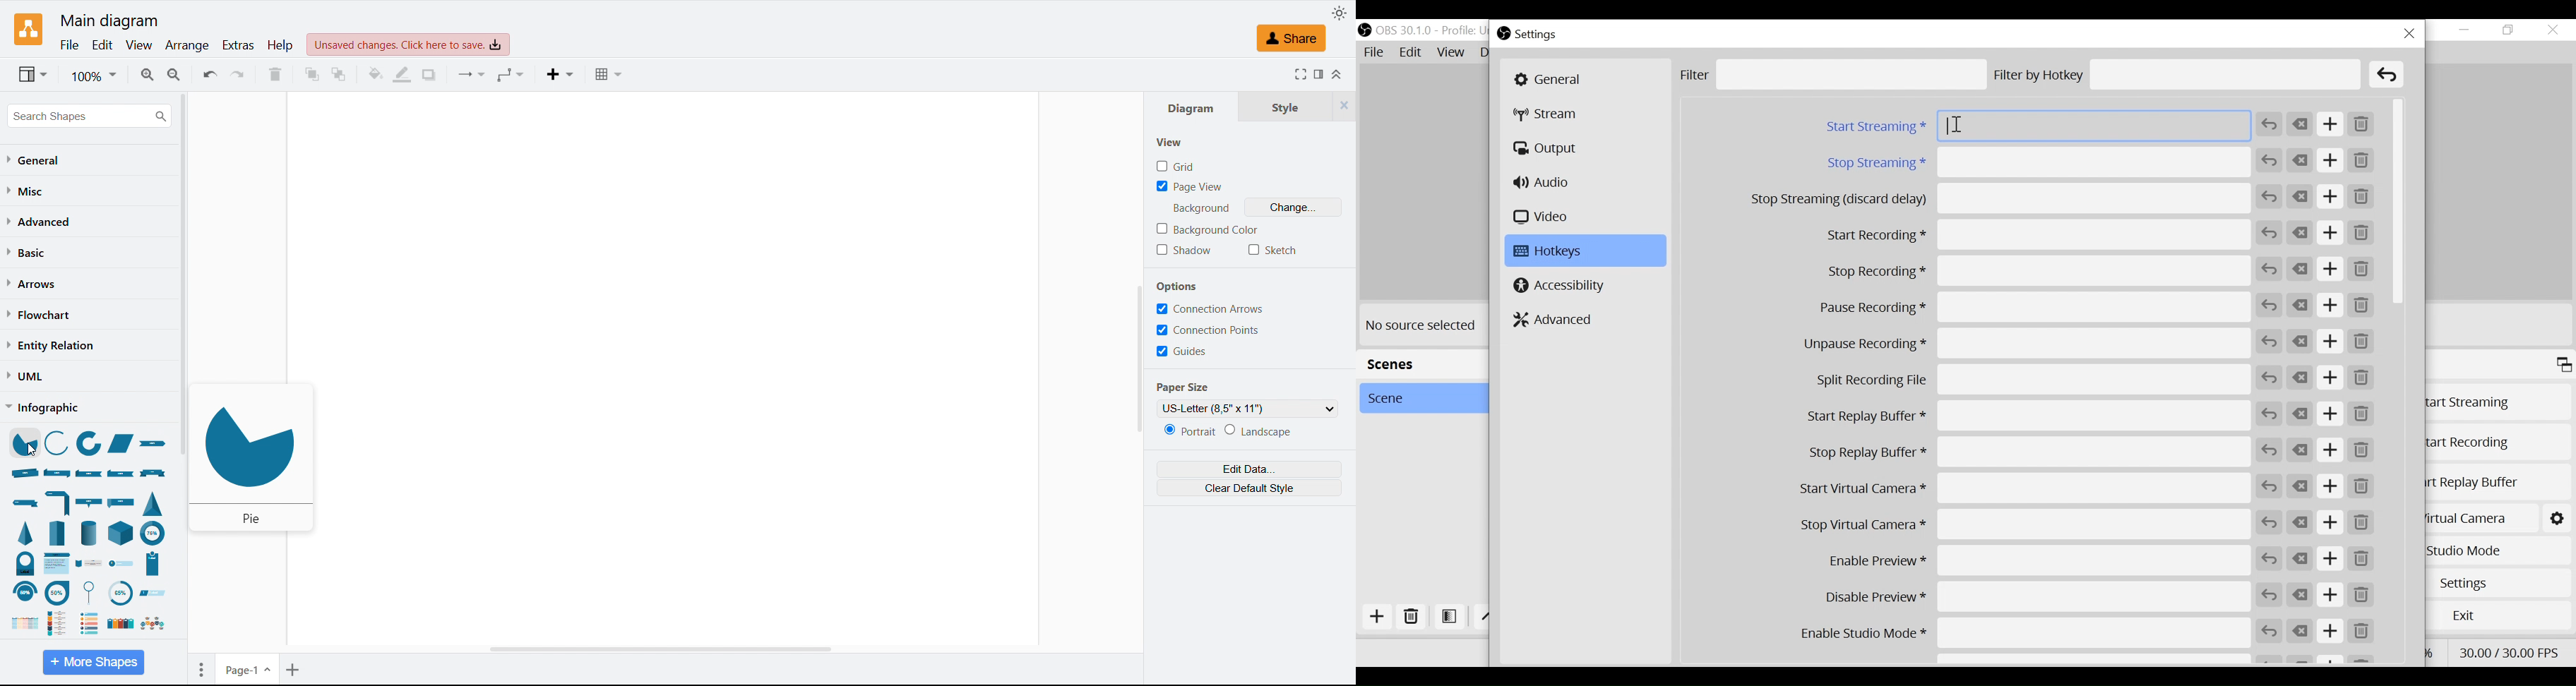 The height and width of the screenshot is (700, 2576). What do you see at coordinates (1560, 286) in the screenshot?
I see `Accessibility` at bounding box center [1560, 286].